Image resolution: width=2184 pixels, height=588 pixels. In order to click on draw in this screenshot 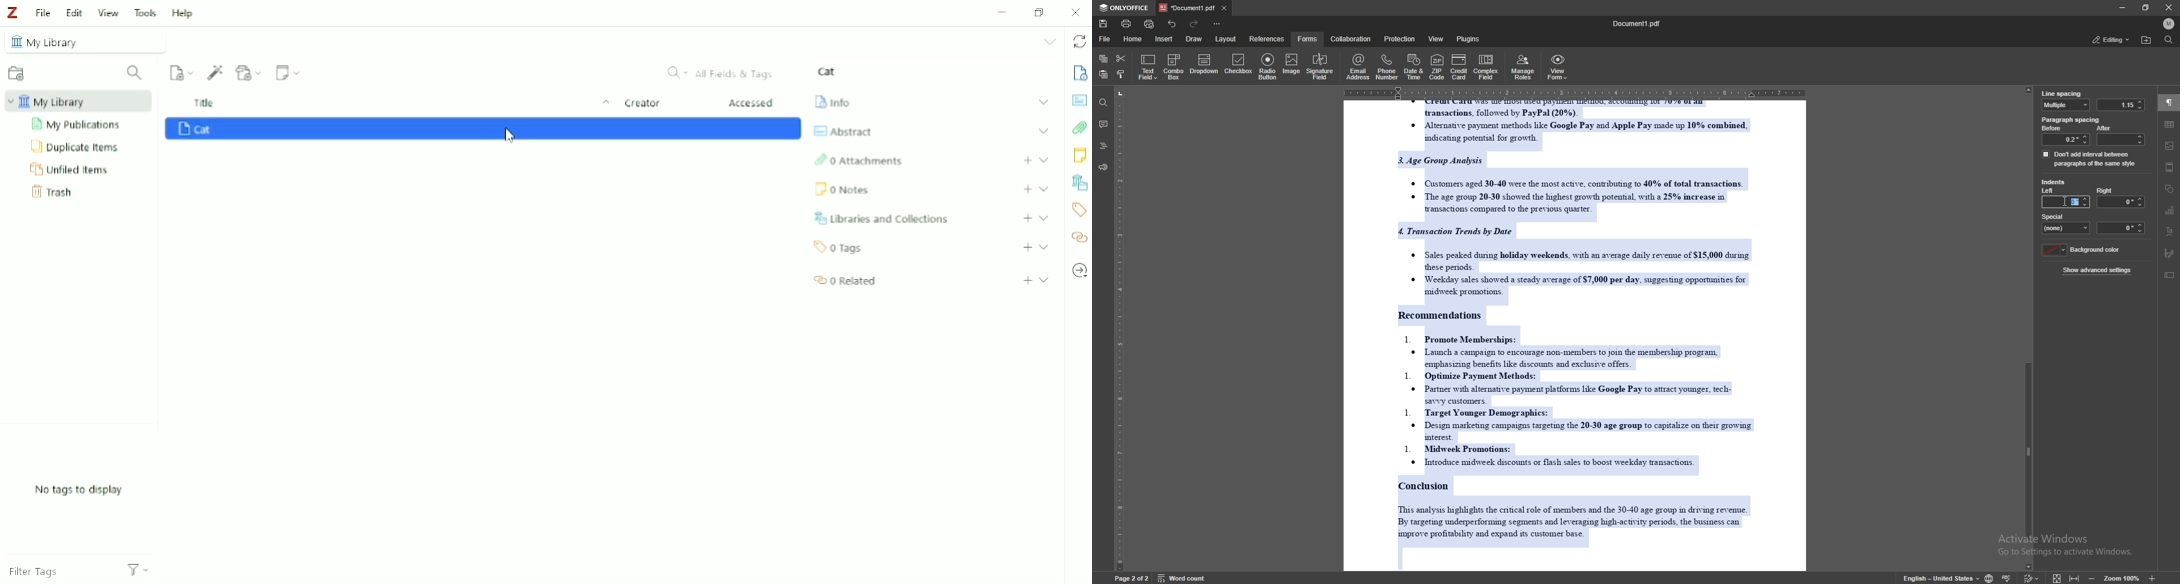, I will do `click(1196, 38)`.